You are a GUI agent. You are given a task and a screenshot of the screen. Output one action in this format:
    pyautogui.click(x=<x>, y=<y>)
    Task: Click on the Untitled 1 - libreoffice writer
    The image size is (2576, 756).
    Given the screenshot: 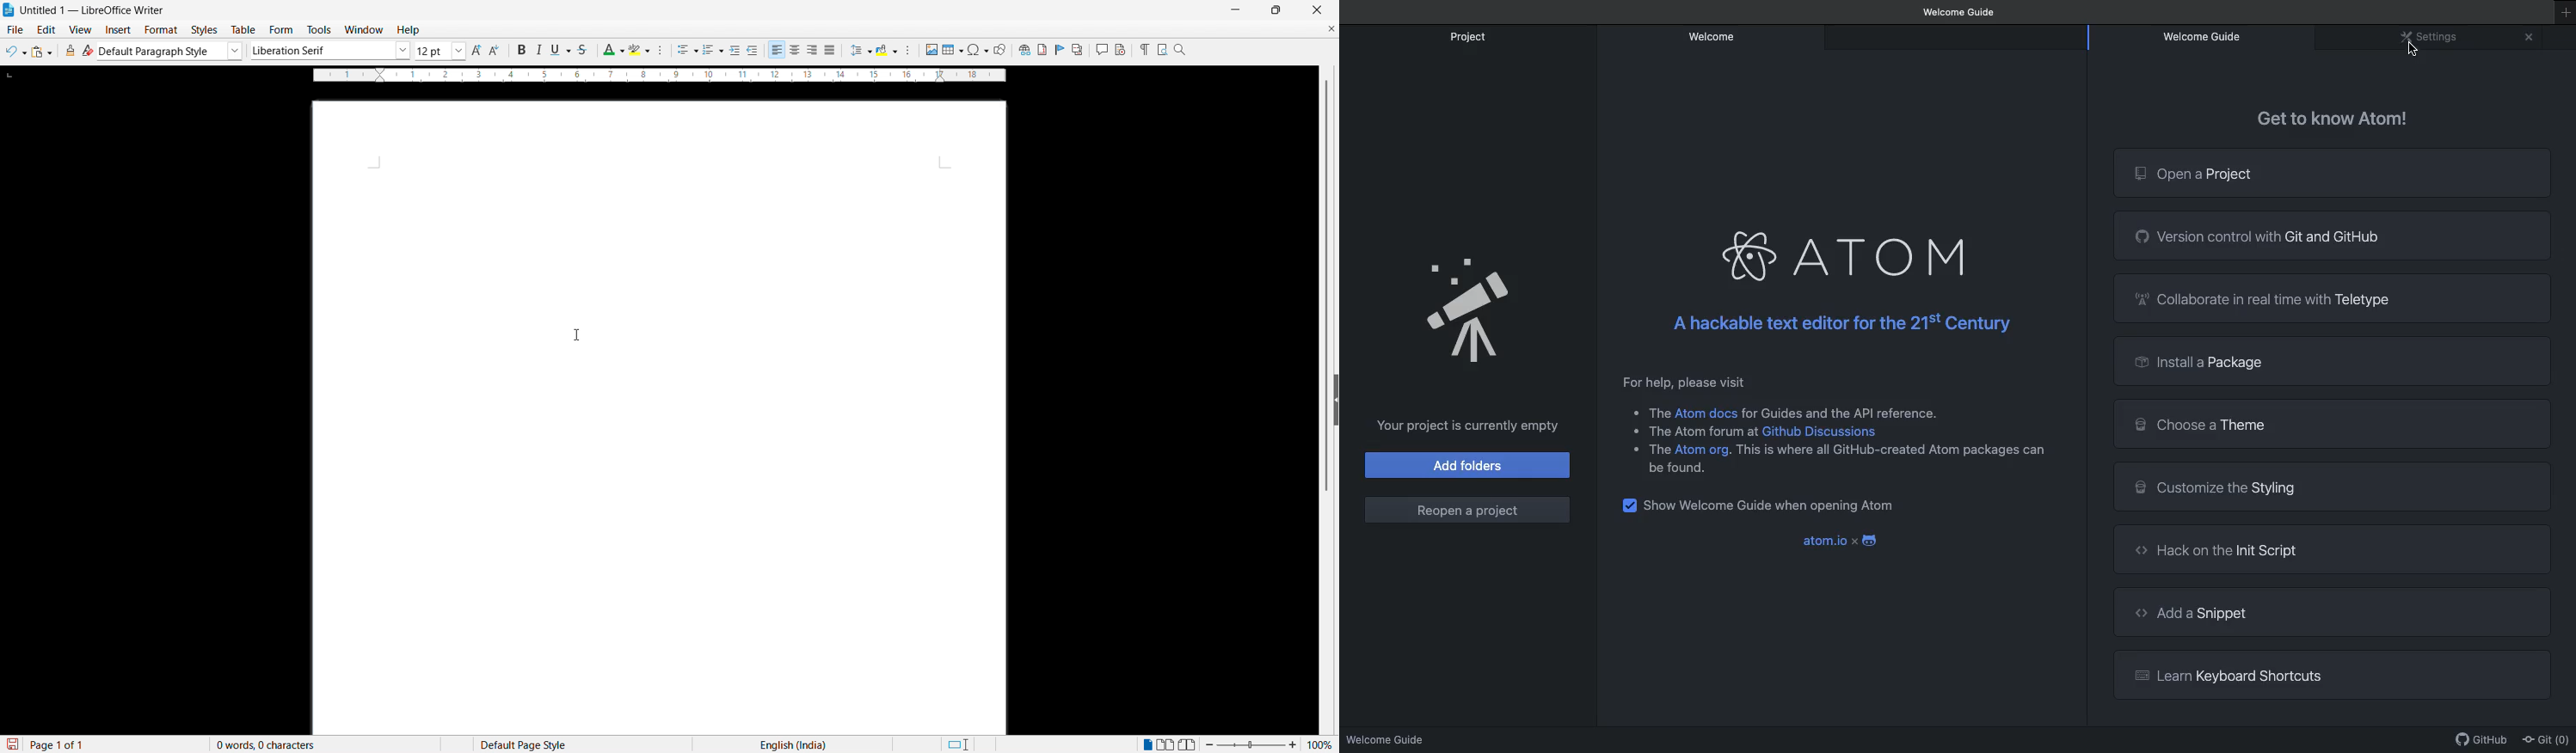 What is the action you would take?
    pyautogui.click(x=92, y=11)
    